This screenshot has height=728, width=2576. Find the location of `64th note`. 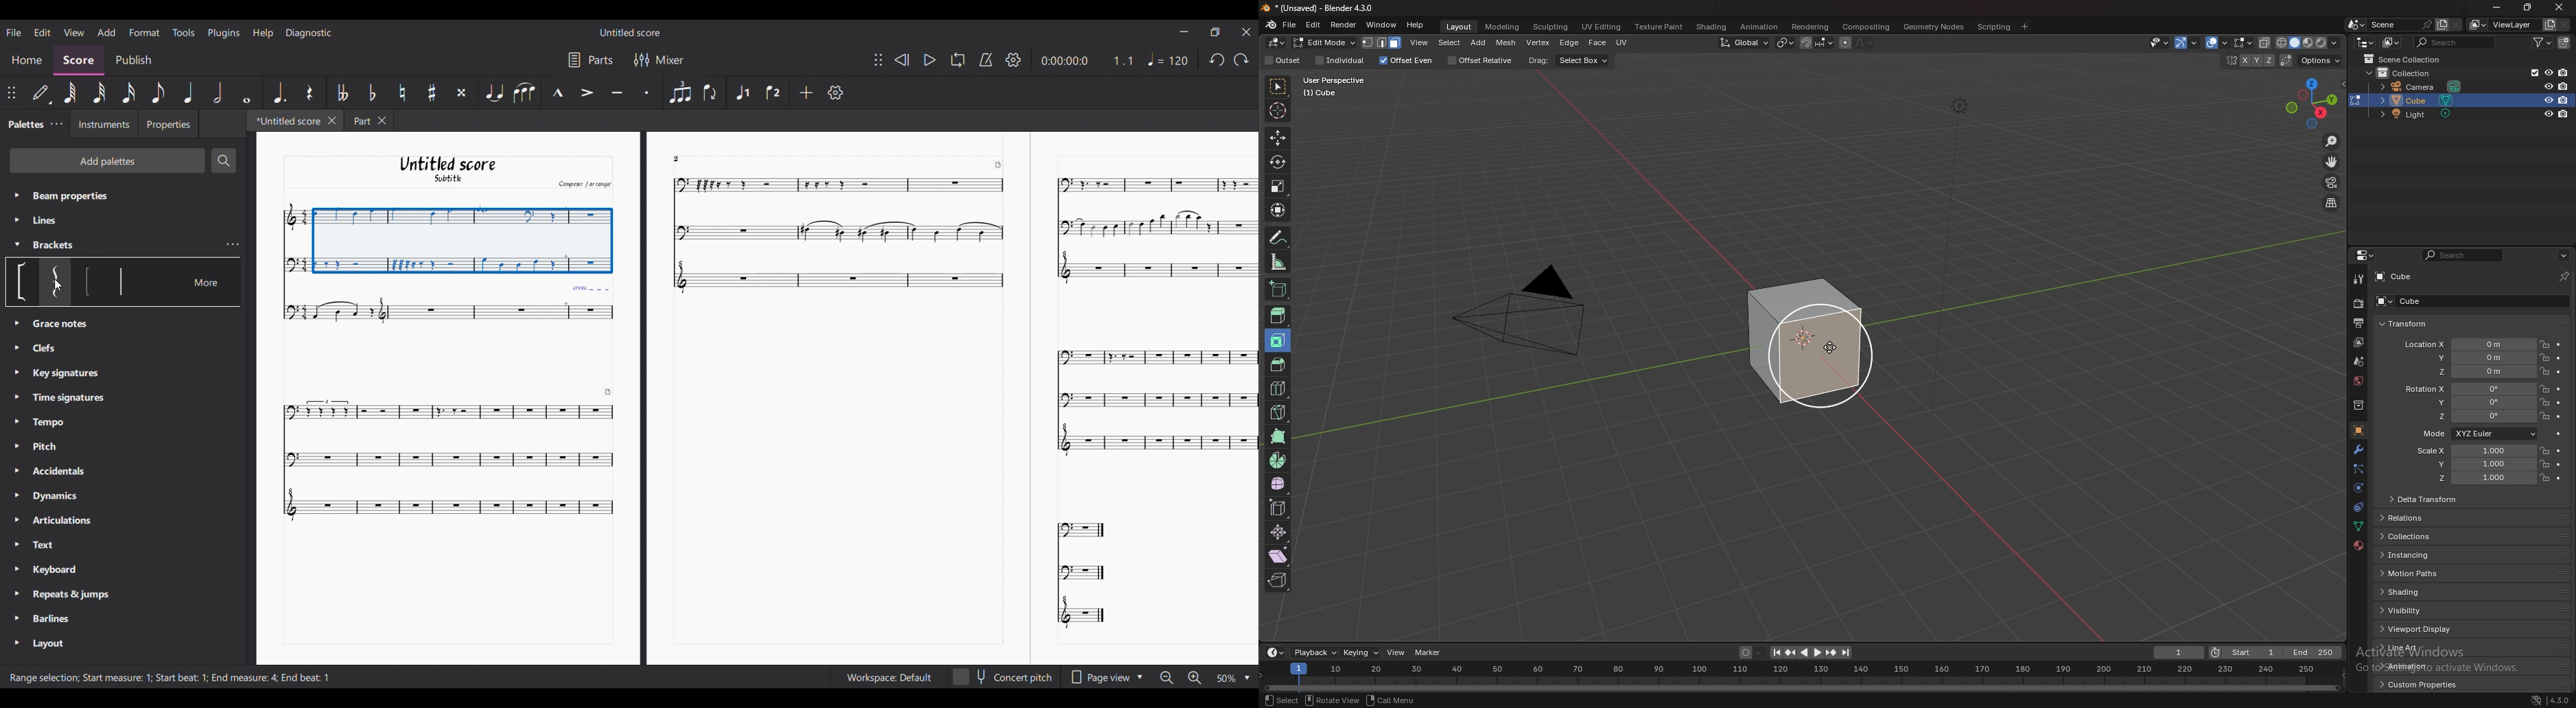

64th note is located at coordinates (72, 93).